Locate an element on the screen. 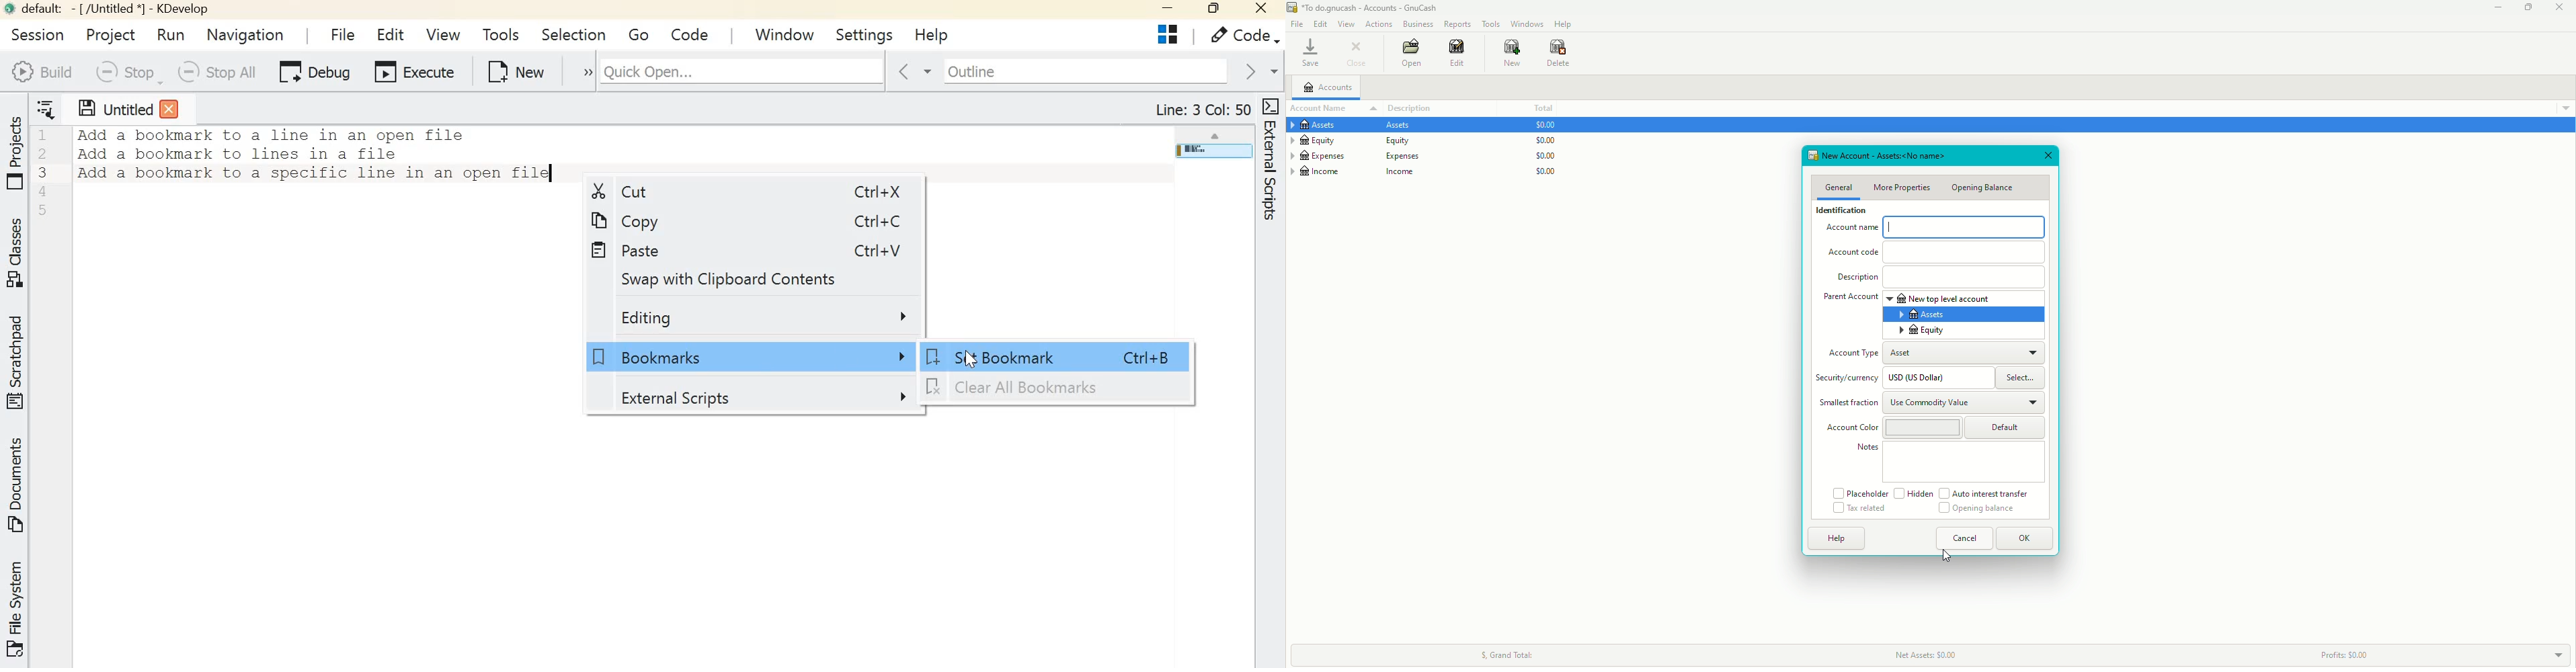 The height and width of the screenshot is (672, 2576). Hidden is located at coordinates (1913, 493).